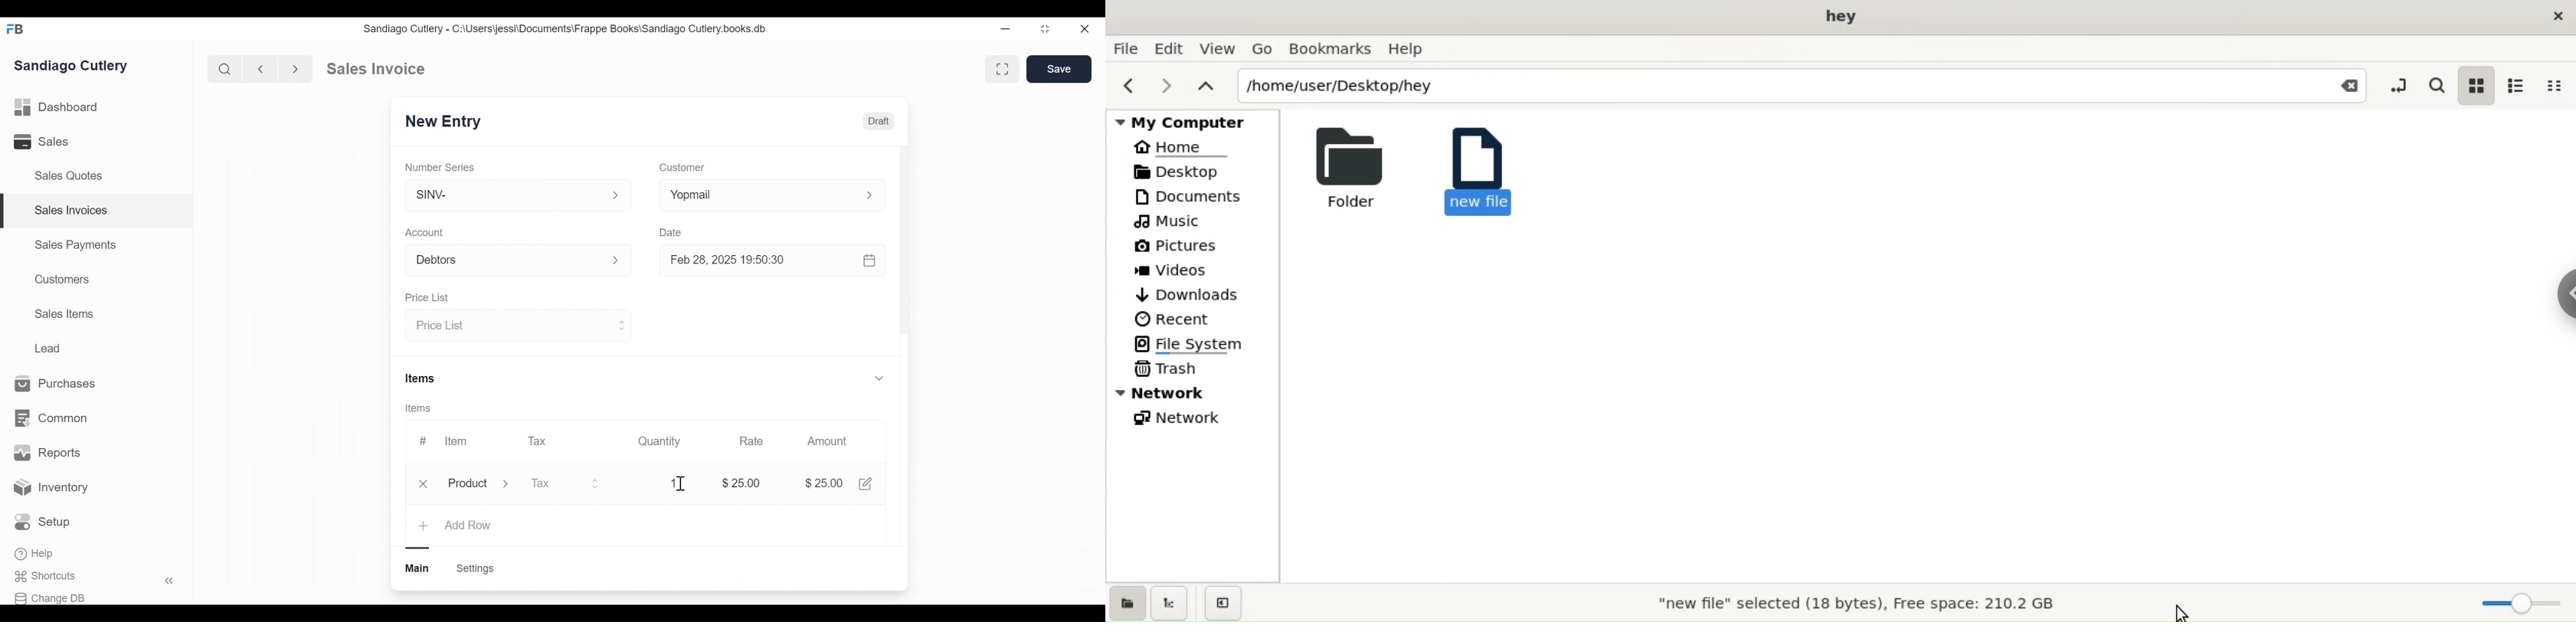 The height and width of the screenshot is (644, 2576). Describe the element at coordinates (73, 176) in the screenshot. I see `Sales Quotes` at that location.